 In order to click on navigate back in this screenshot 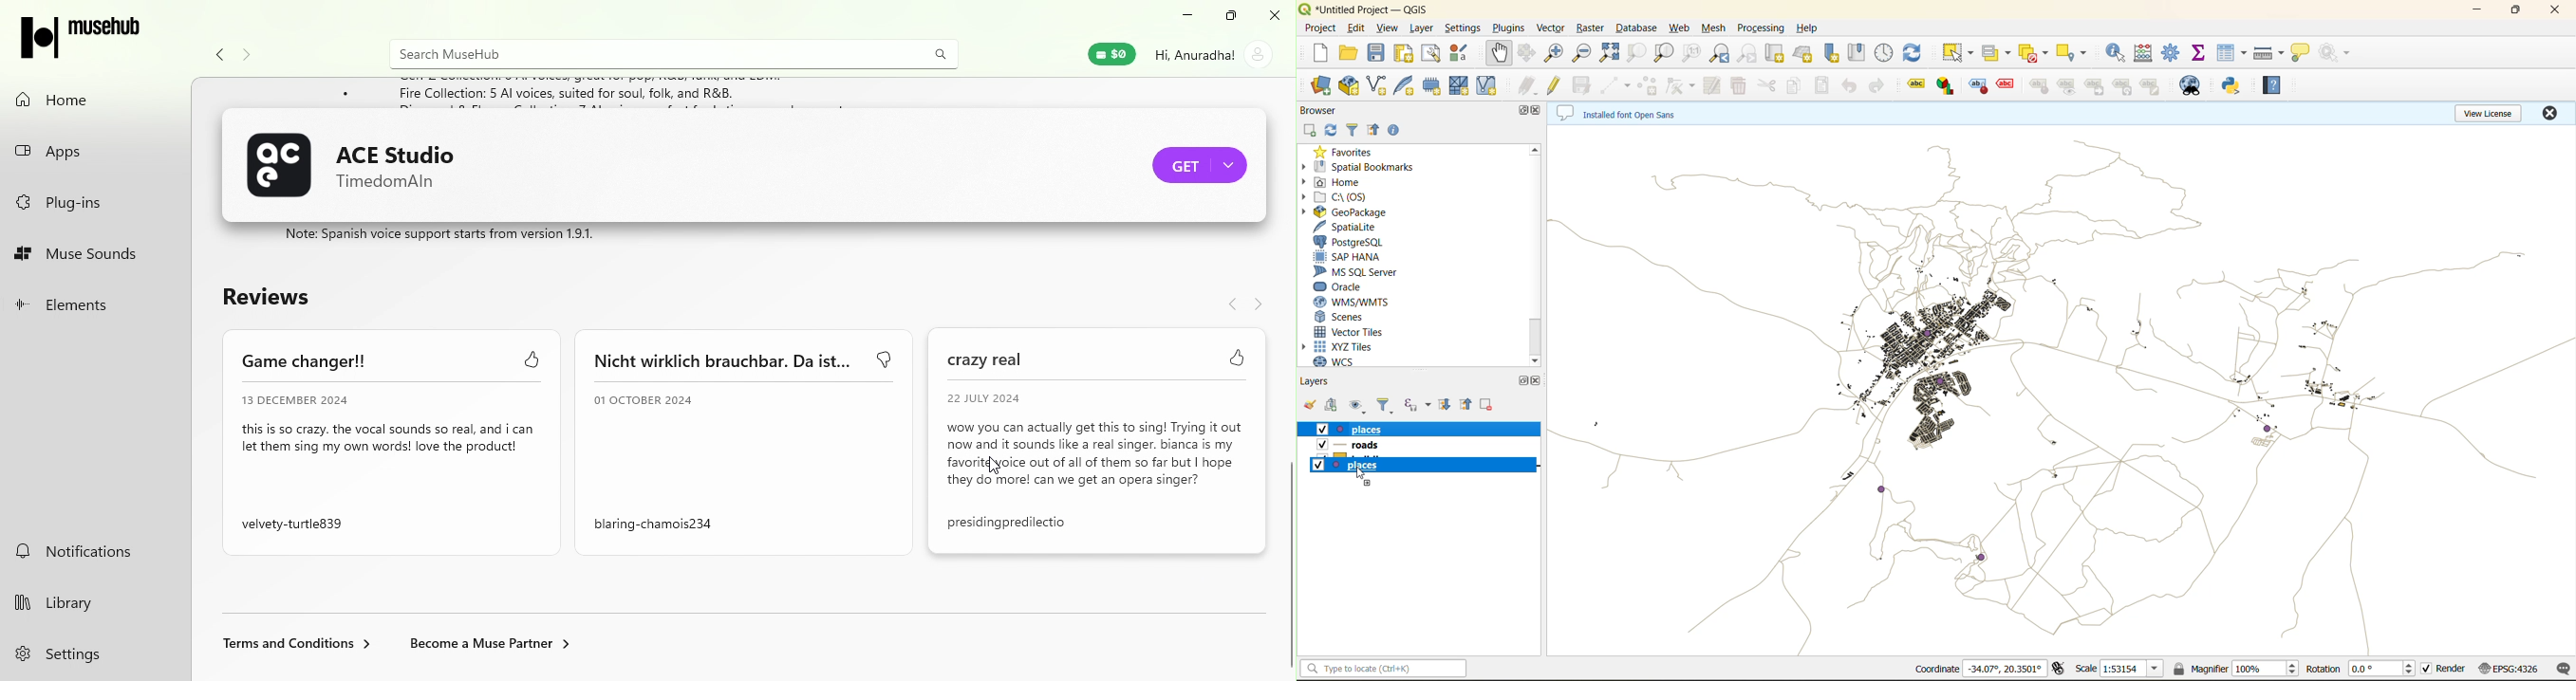, I will do `click(1229, 305)`.